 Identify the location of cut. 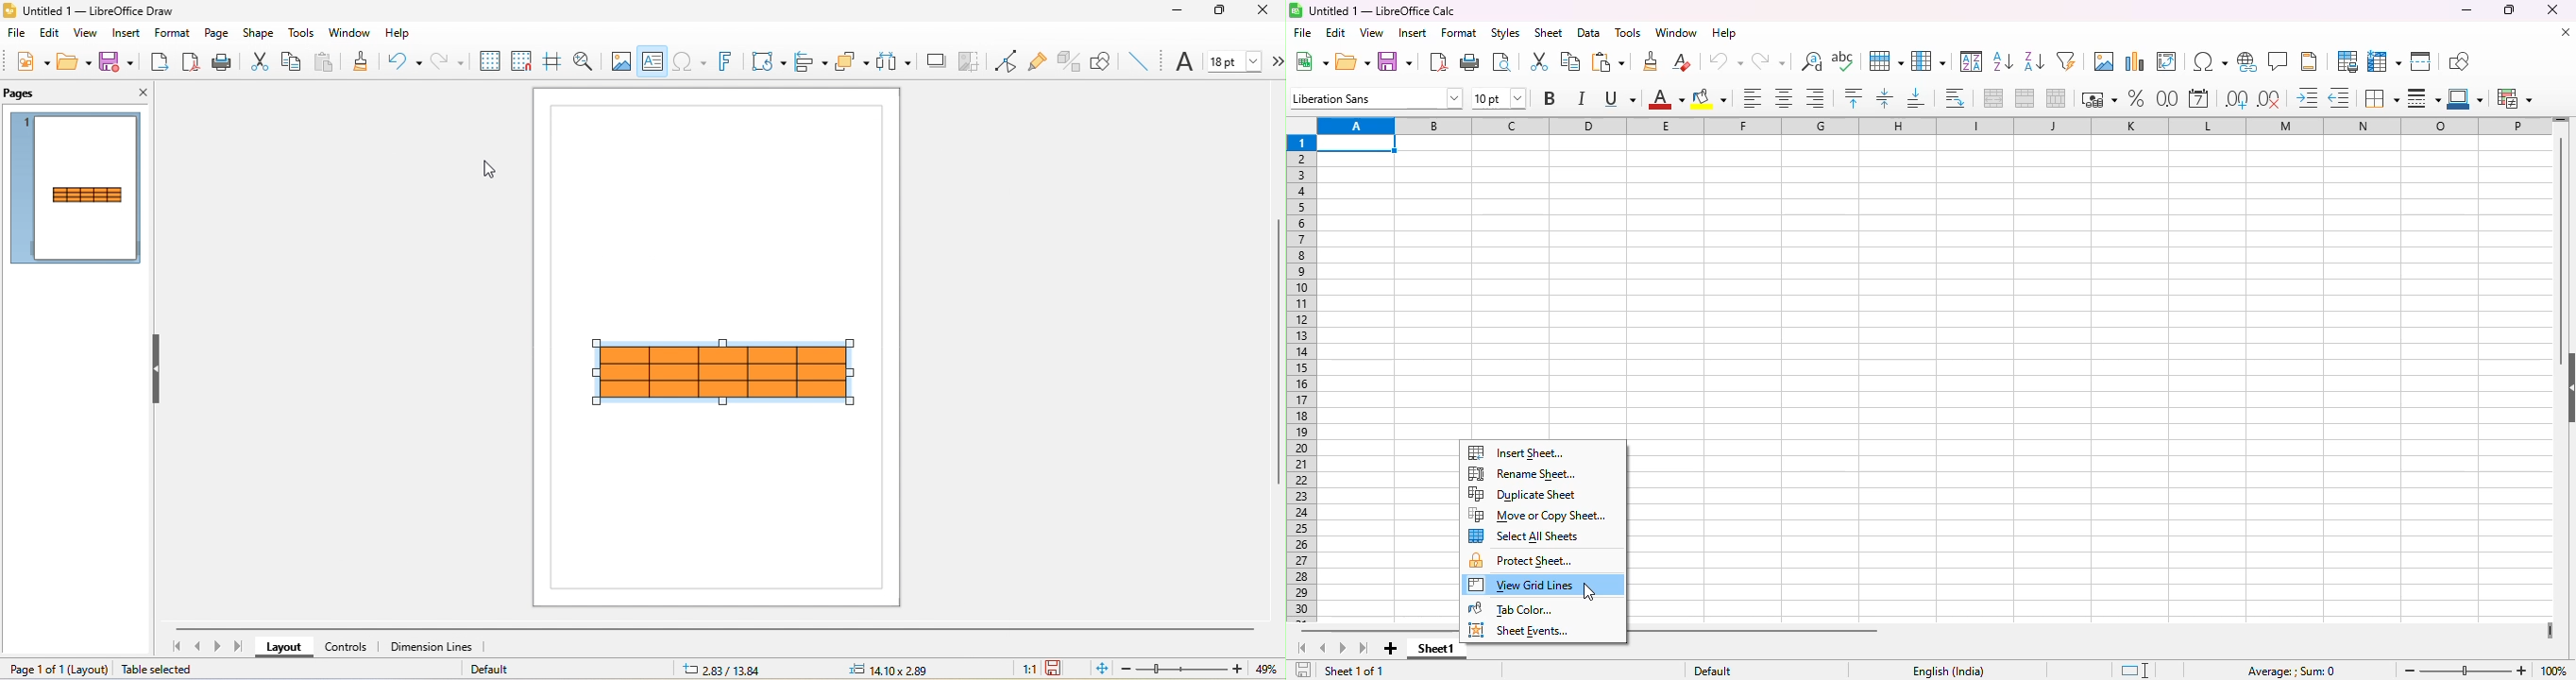
(1538, 61).